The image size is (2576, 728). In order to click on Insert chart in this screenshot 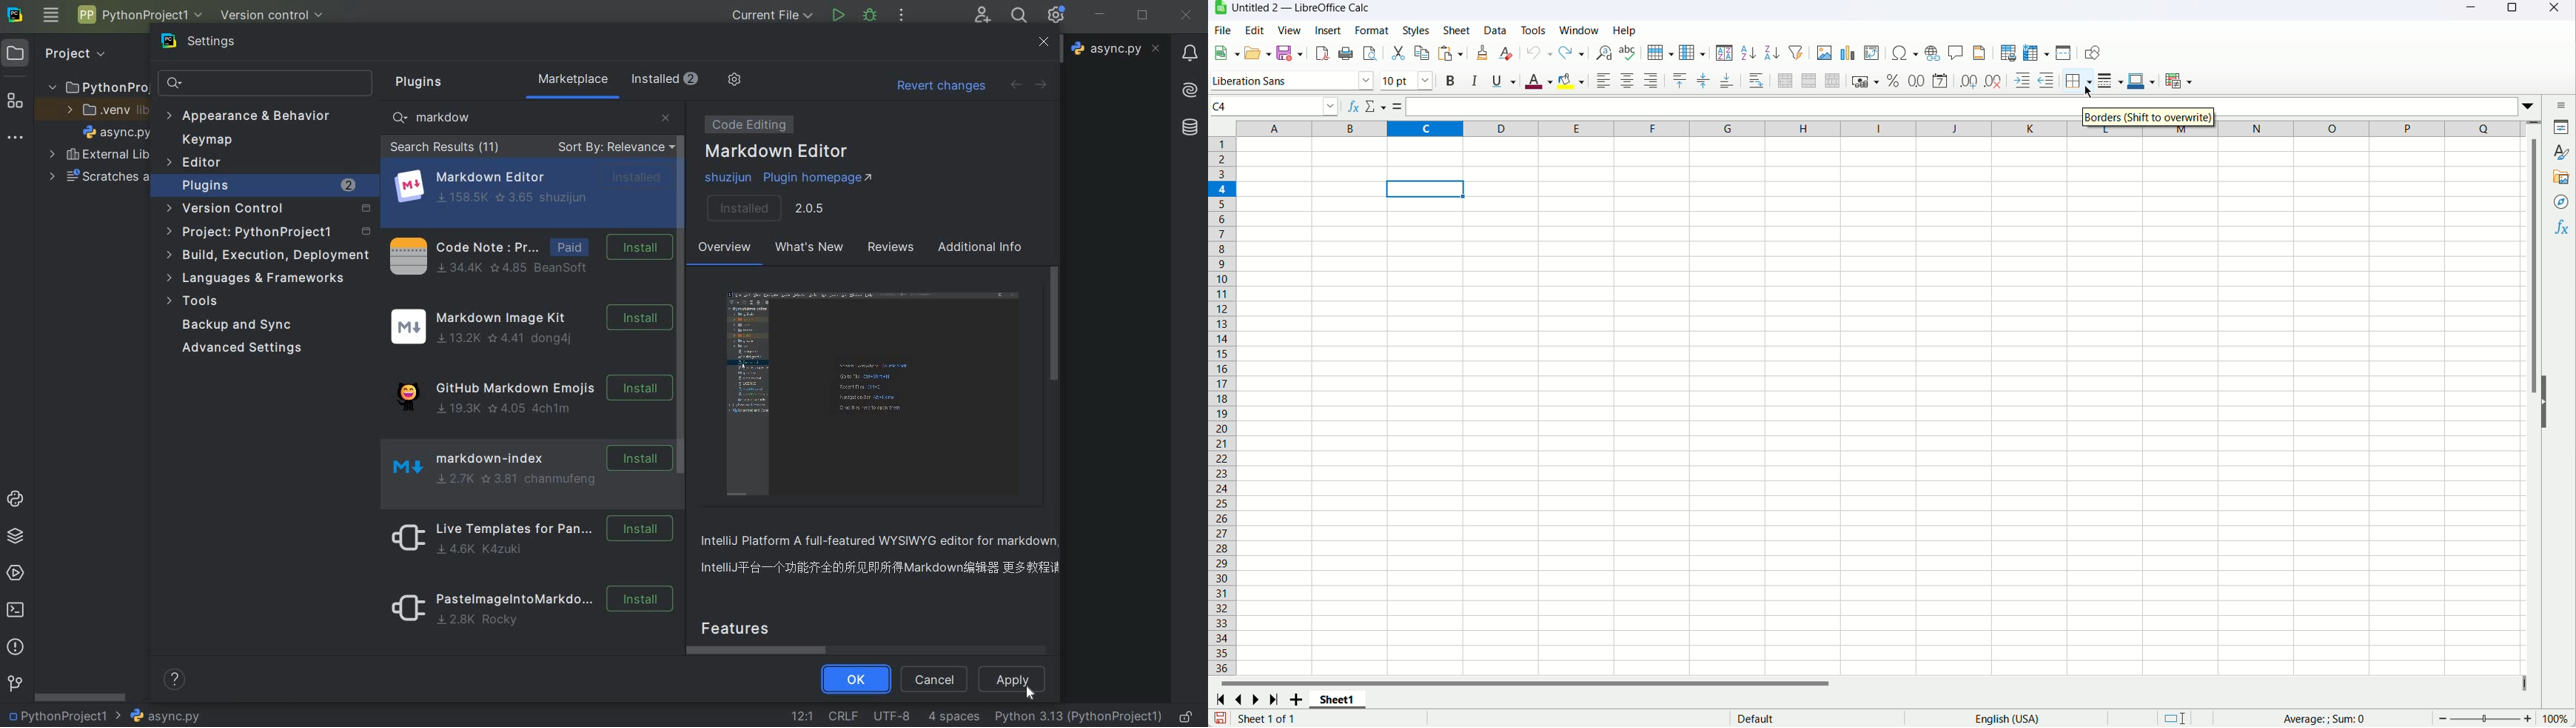, I will do `click(1848, 53)`.